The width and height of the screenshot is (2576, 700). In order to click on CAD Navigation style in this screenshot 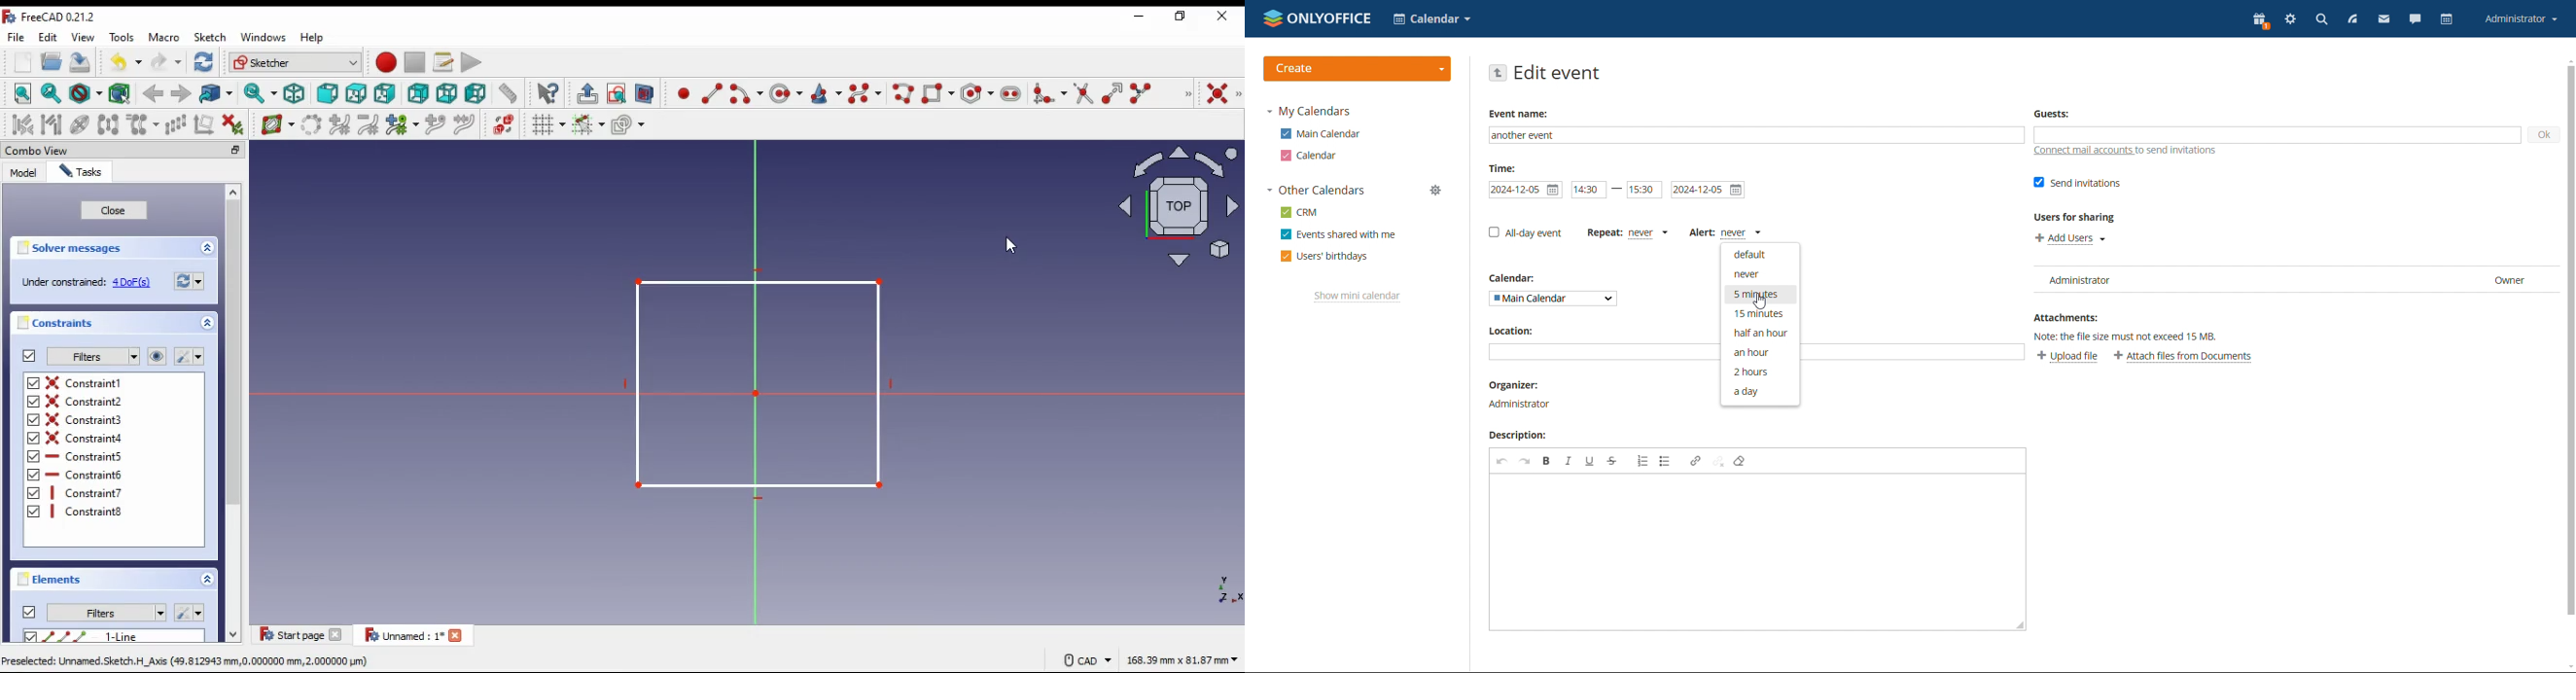, I will do `click(1086, 660)`.